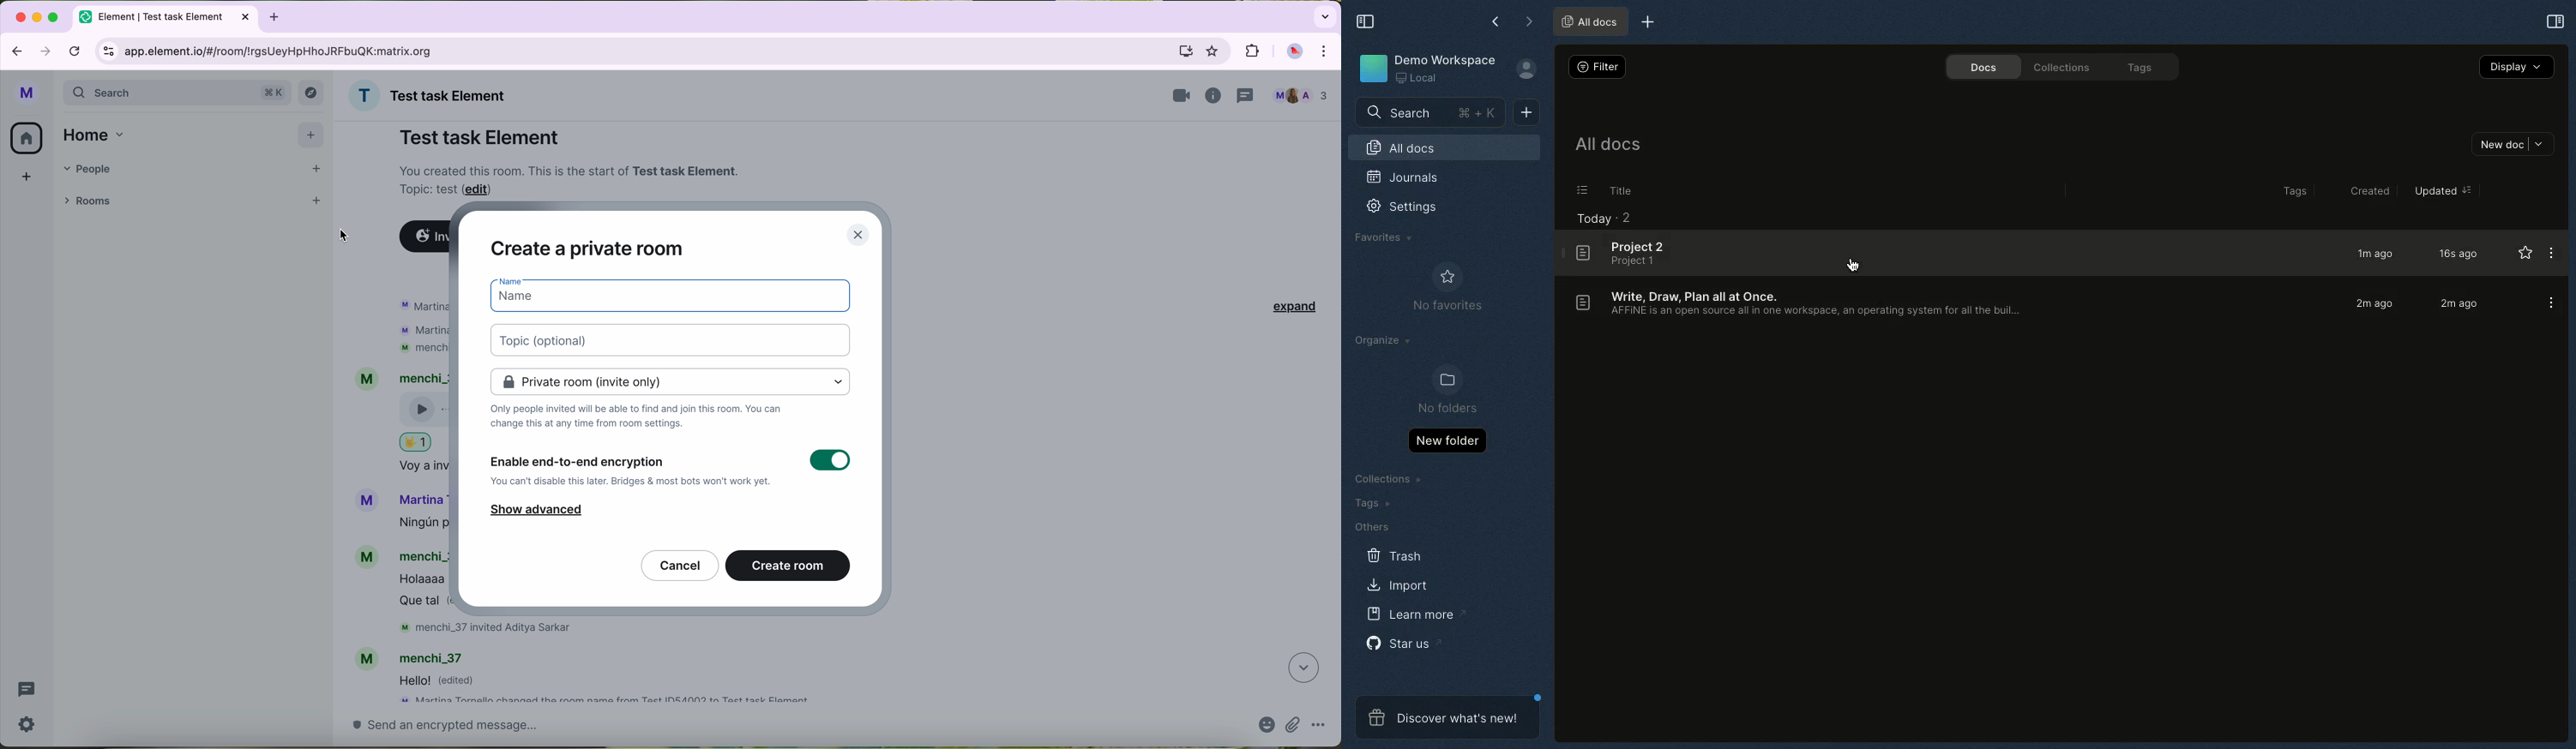  I want to click on All docs, so click(1605, 145).